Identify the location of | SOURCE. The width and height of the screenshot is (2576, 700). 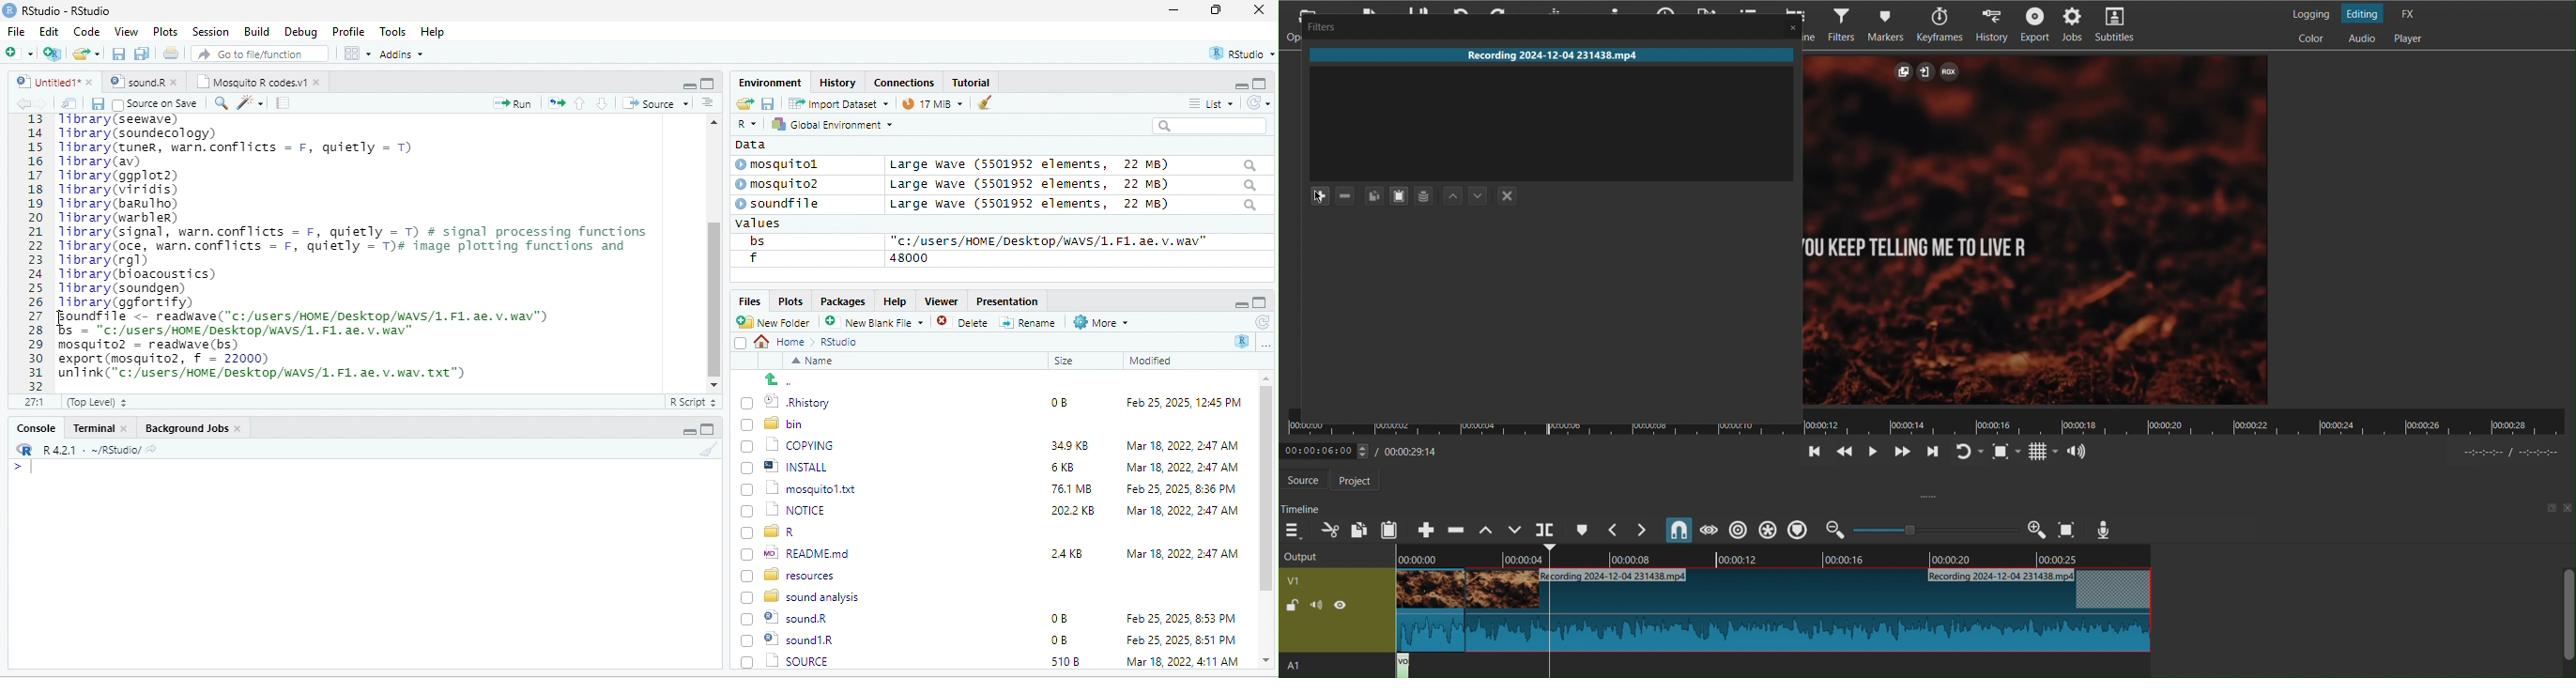
(796, 639).